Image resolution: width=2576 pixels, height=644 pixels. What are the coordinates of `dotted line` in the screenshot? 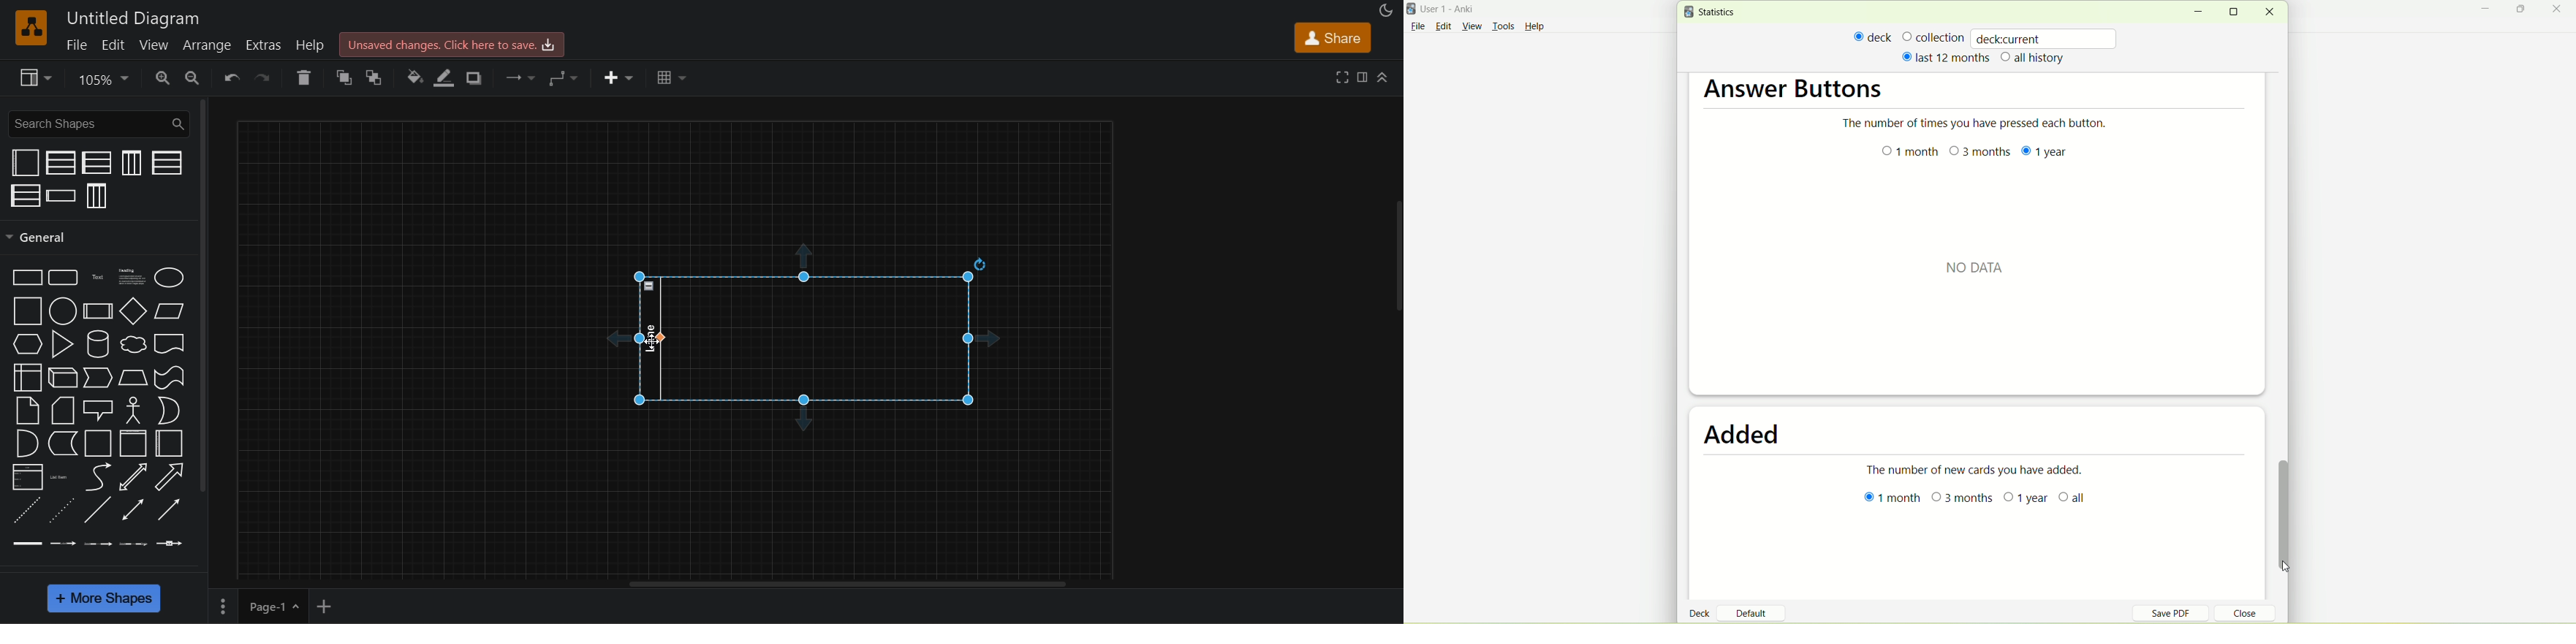 It's located at (61, 510).